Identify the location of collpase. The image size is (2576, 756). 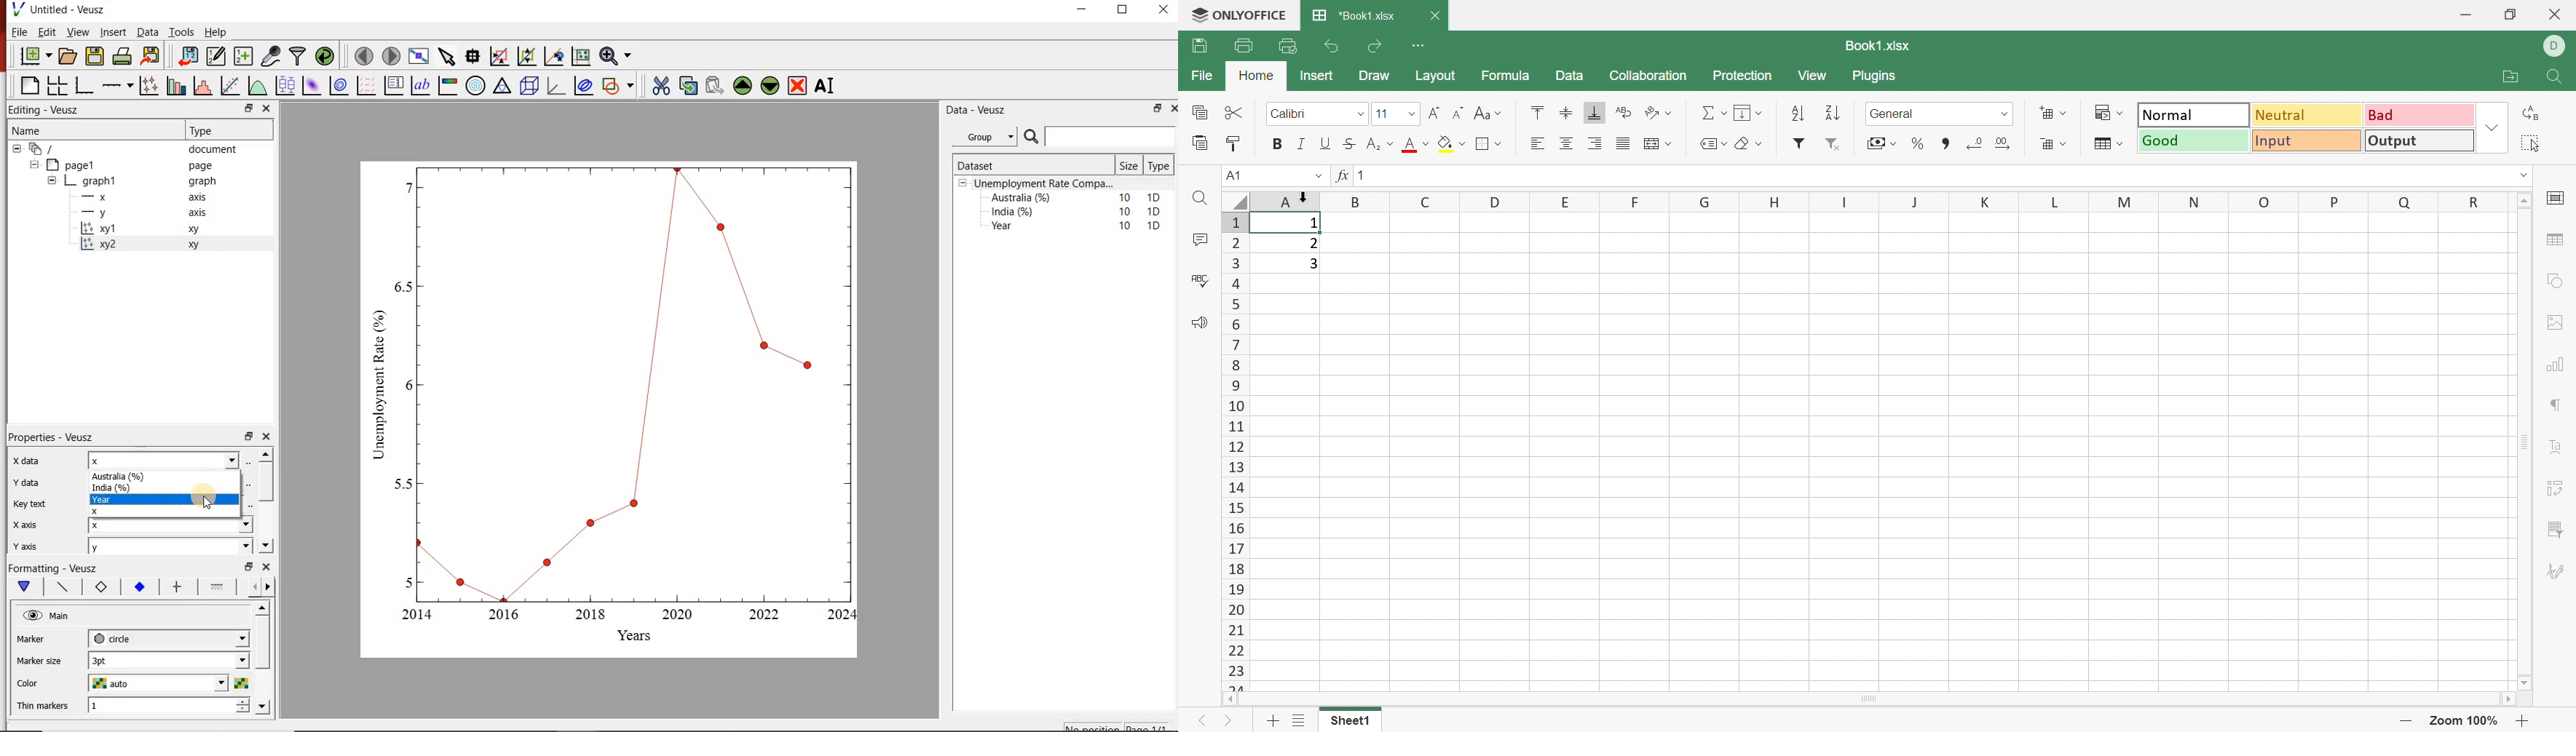
(963, 184).